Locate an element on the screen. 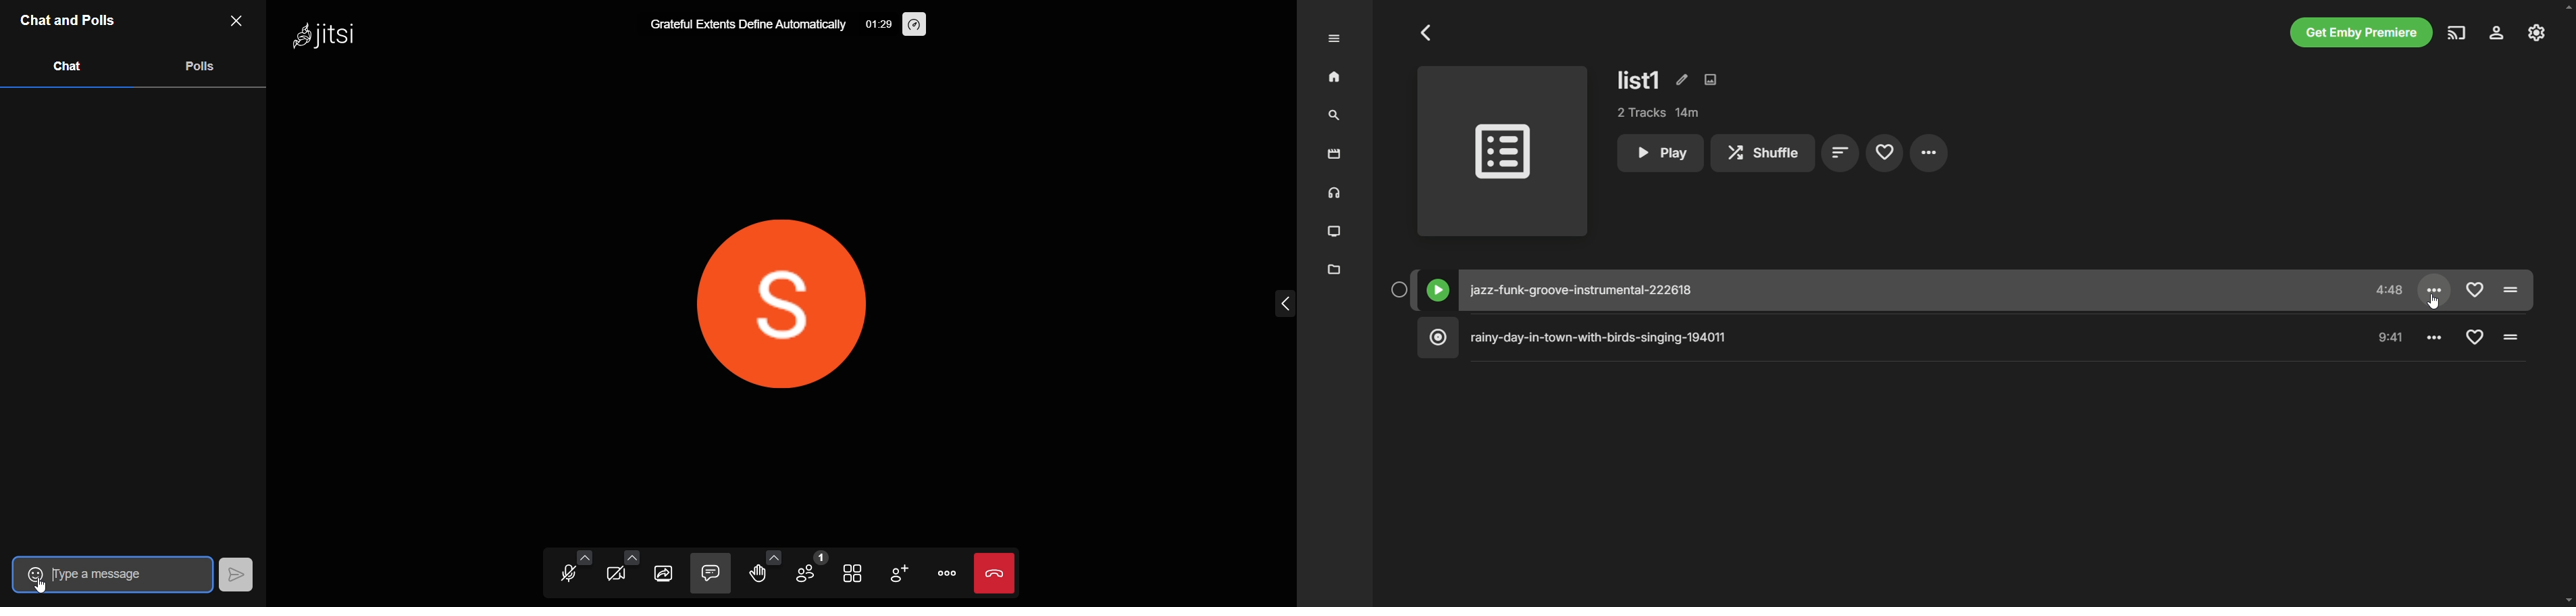 Image resolution: width=2576 pixels, height=616 pixels. Time is located at coordinates (2391, 337).